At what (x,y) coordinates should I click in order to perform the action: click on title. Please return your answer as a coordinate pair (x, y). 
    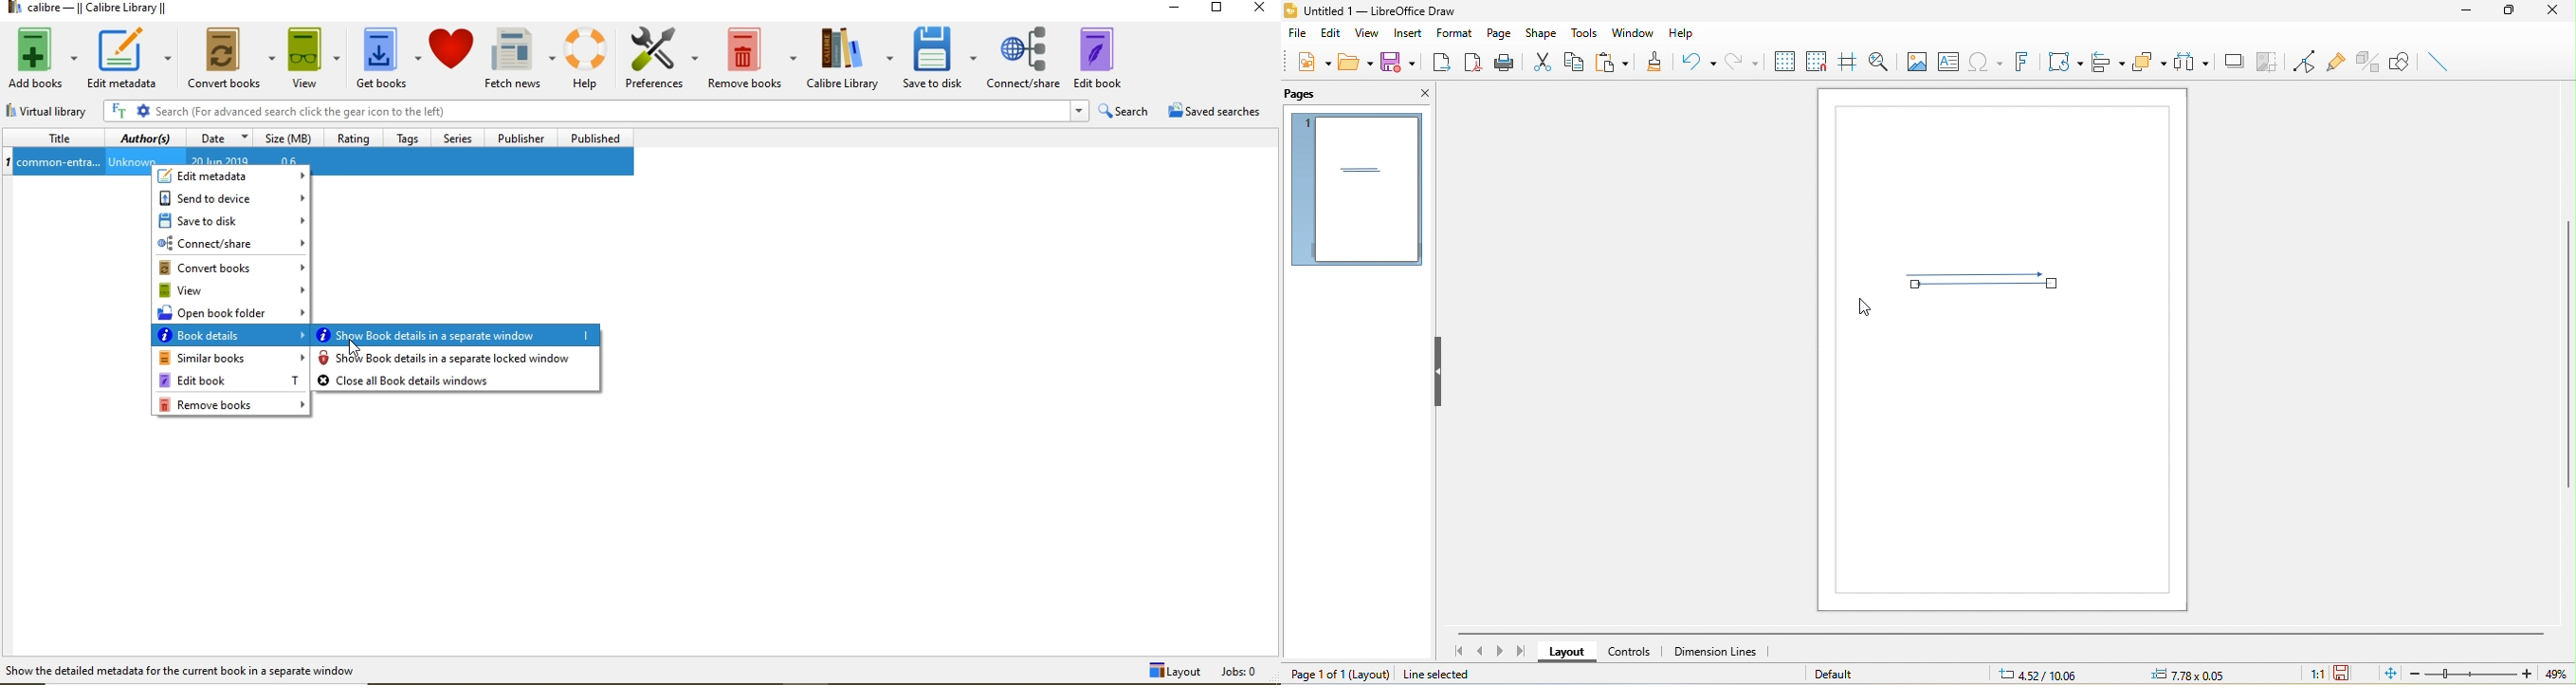
    Looking at the image, I should click on (1370, 11).